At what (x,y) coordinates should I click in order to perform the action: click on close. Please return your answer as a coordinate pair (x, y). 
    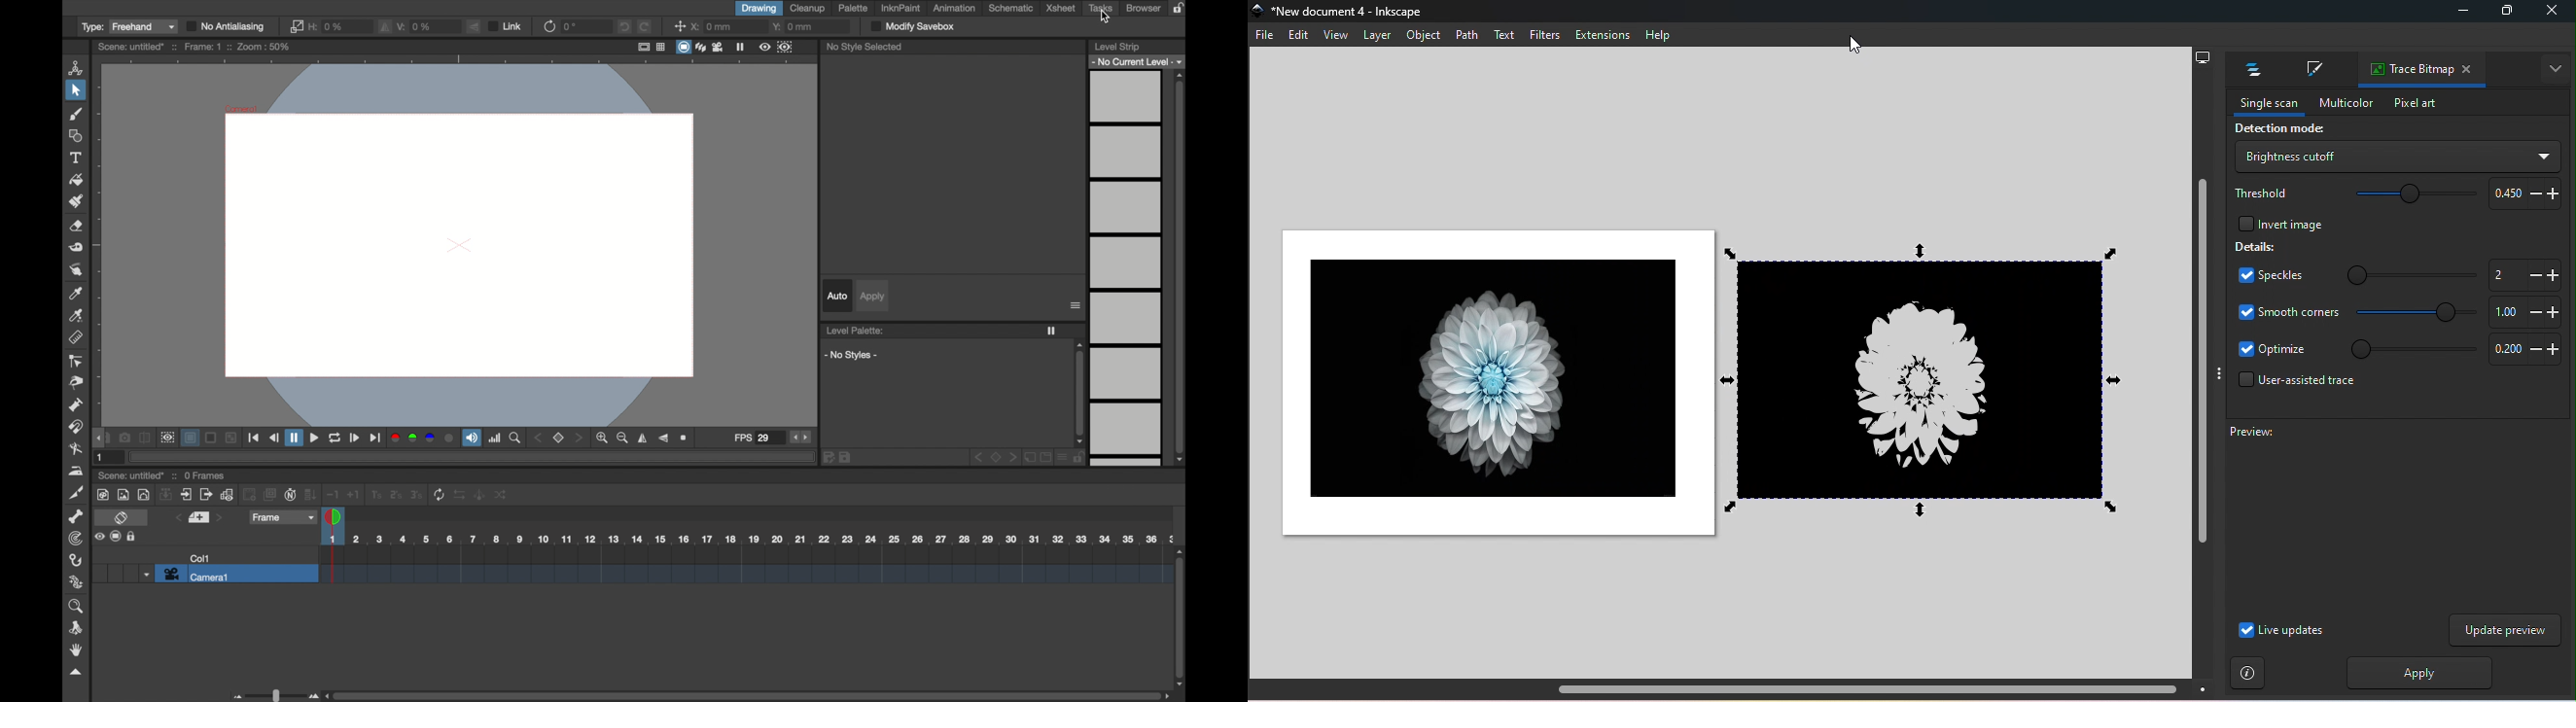
    Looking at the image, I should click on (2553, 13).